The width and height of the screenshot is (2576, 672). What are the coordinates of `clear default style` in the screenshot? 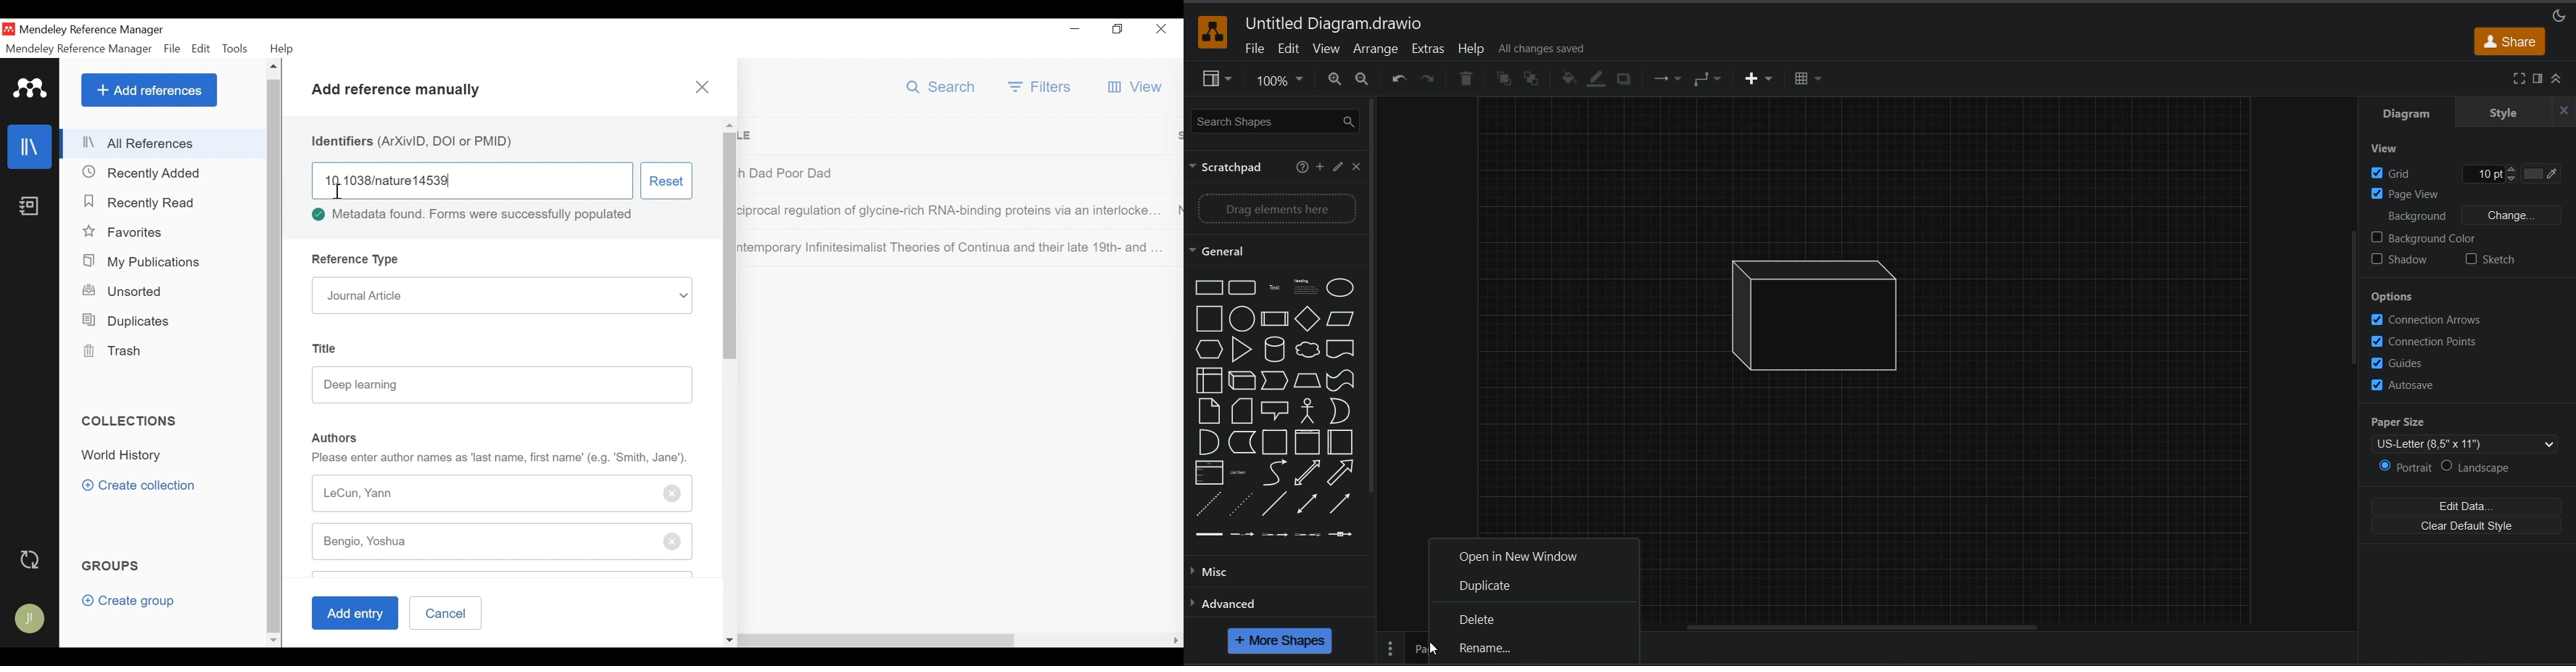 It's located at (2467, 527).